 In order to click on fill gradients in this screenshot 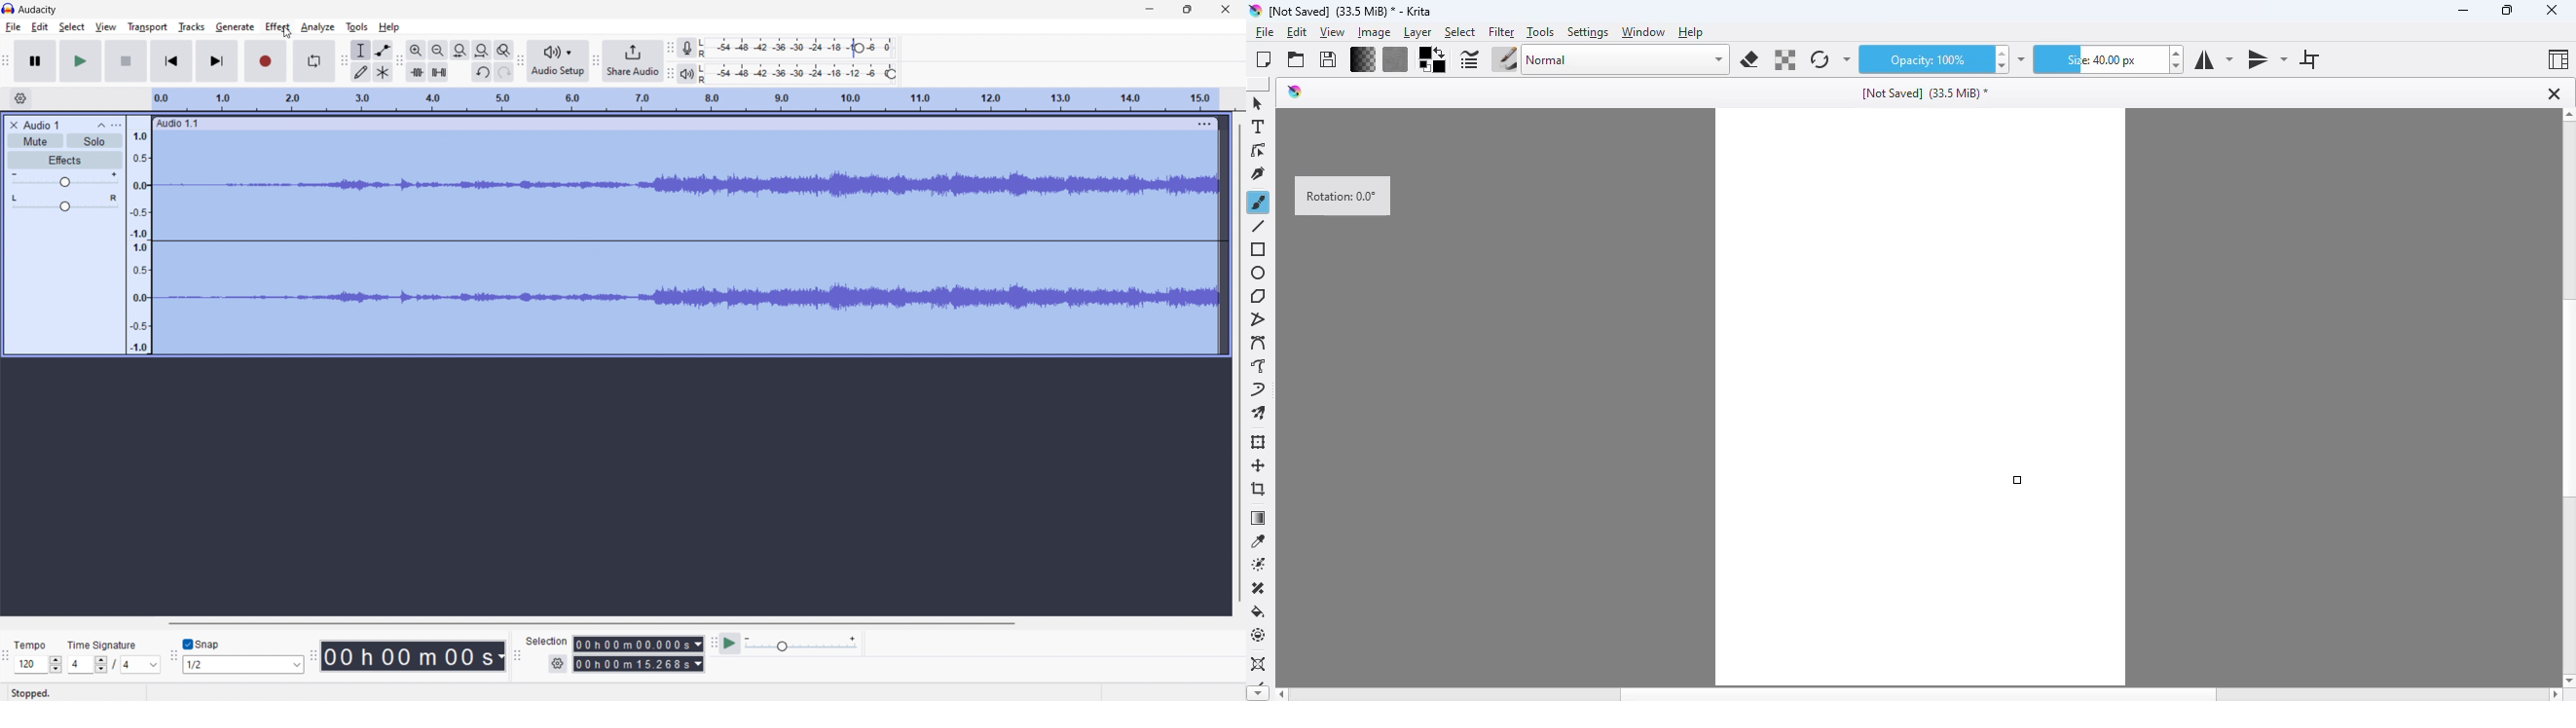, I will do `click(1363, 59)`.